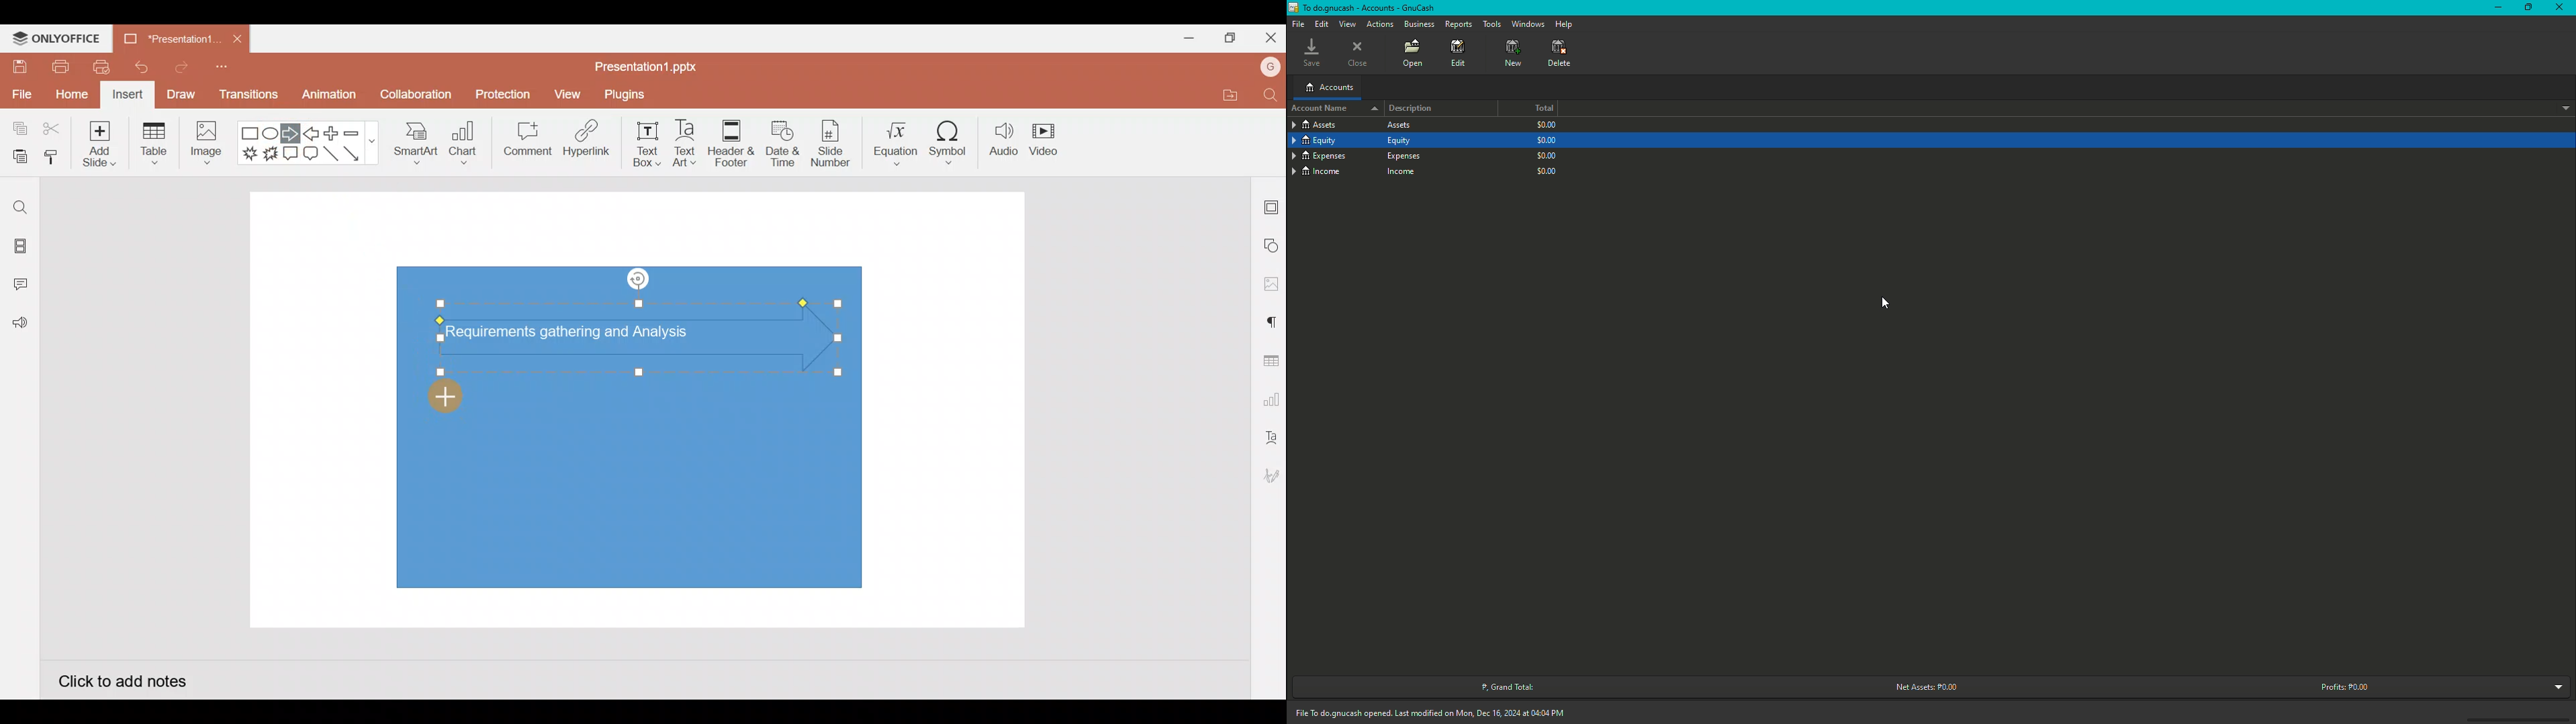  Describe the element at coordinates (1547, 138) in the screenshot. I see `$0` at that location.